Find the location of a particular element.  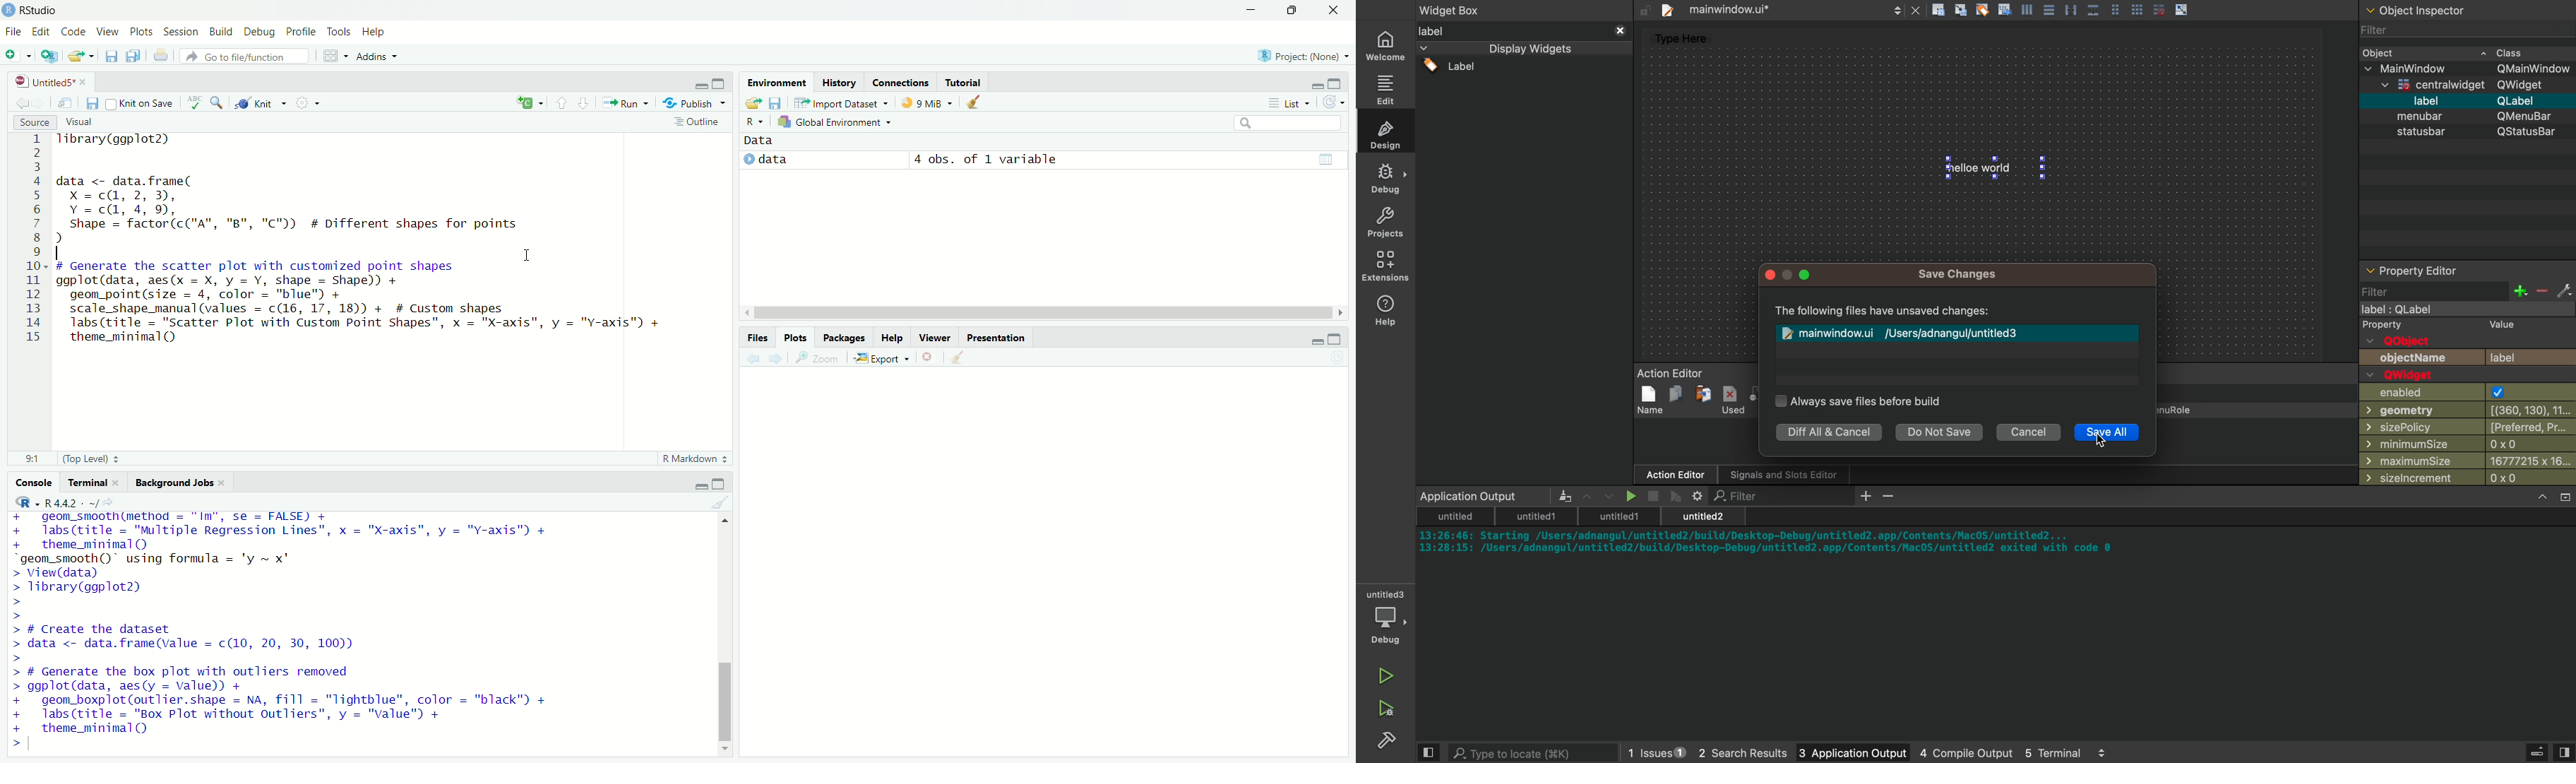

minimize is located at coordinates (1314, 85).